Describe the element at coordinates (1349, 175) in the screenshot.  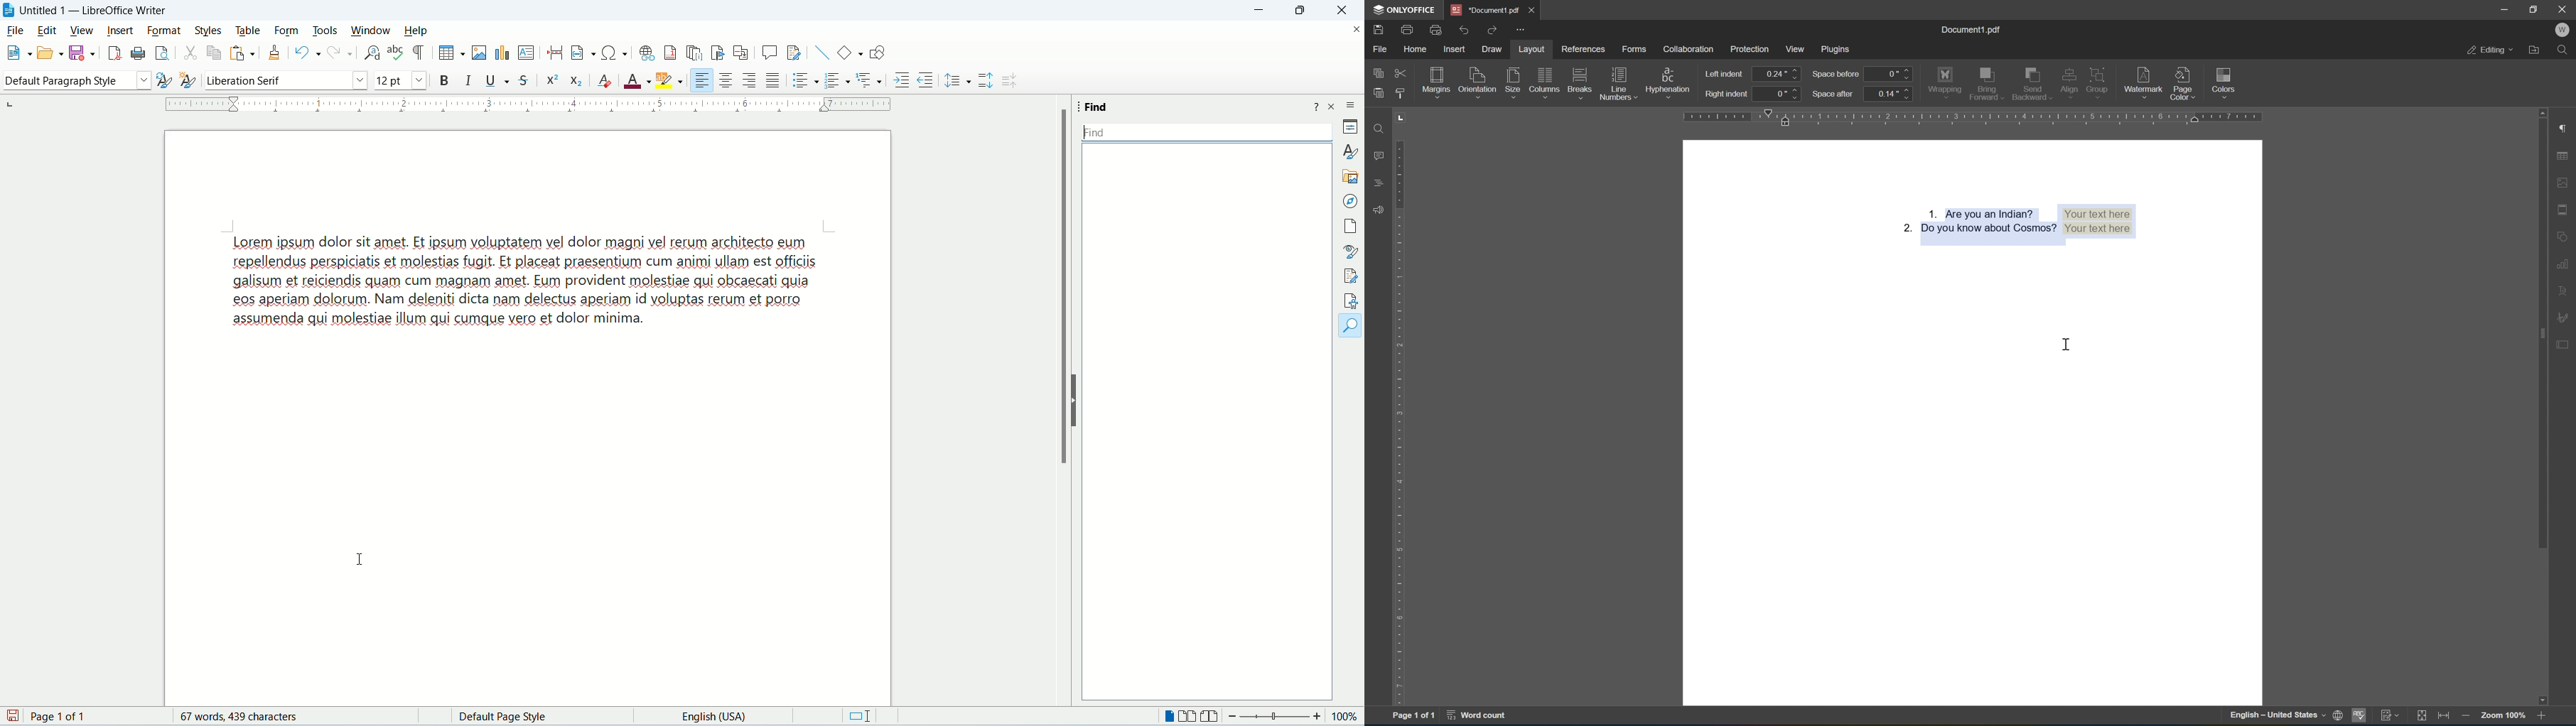
I see `gallery` at that location.